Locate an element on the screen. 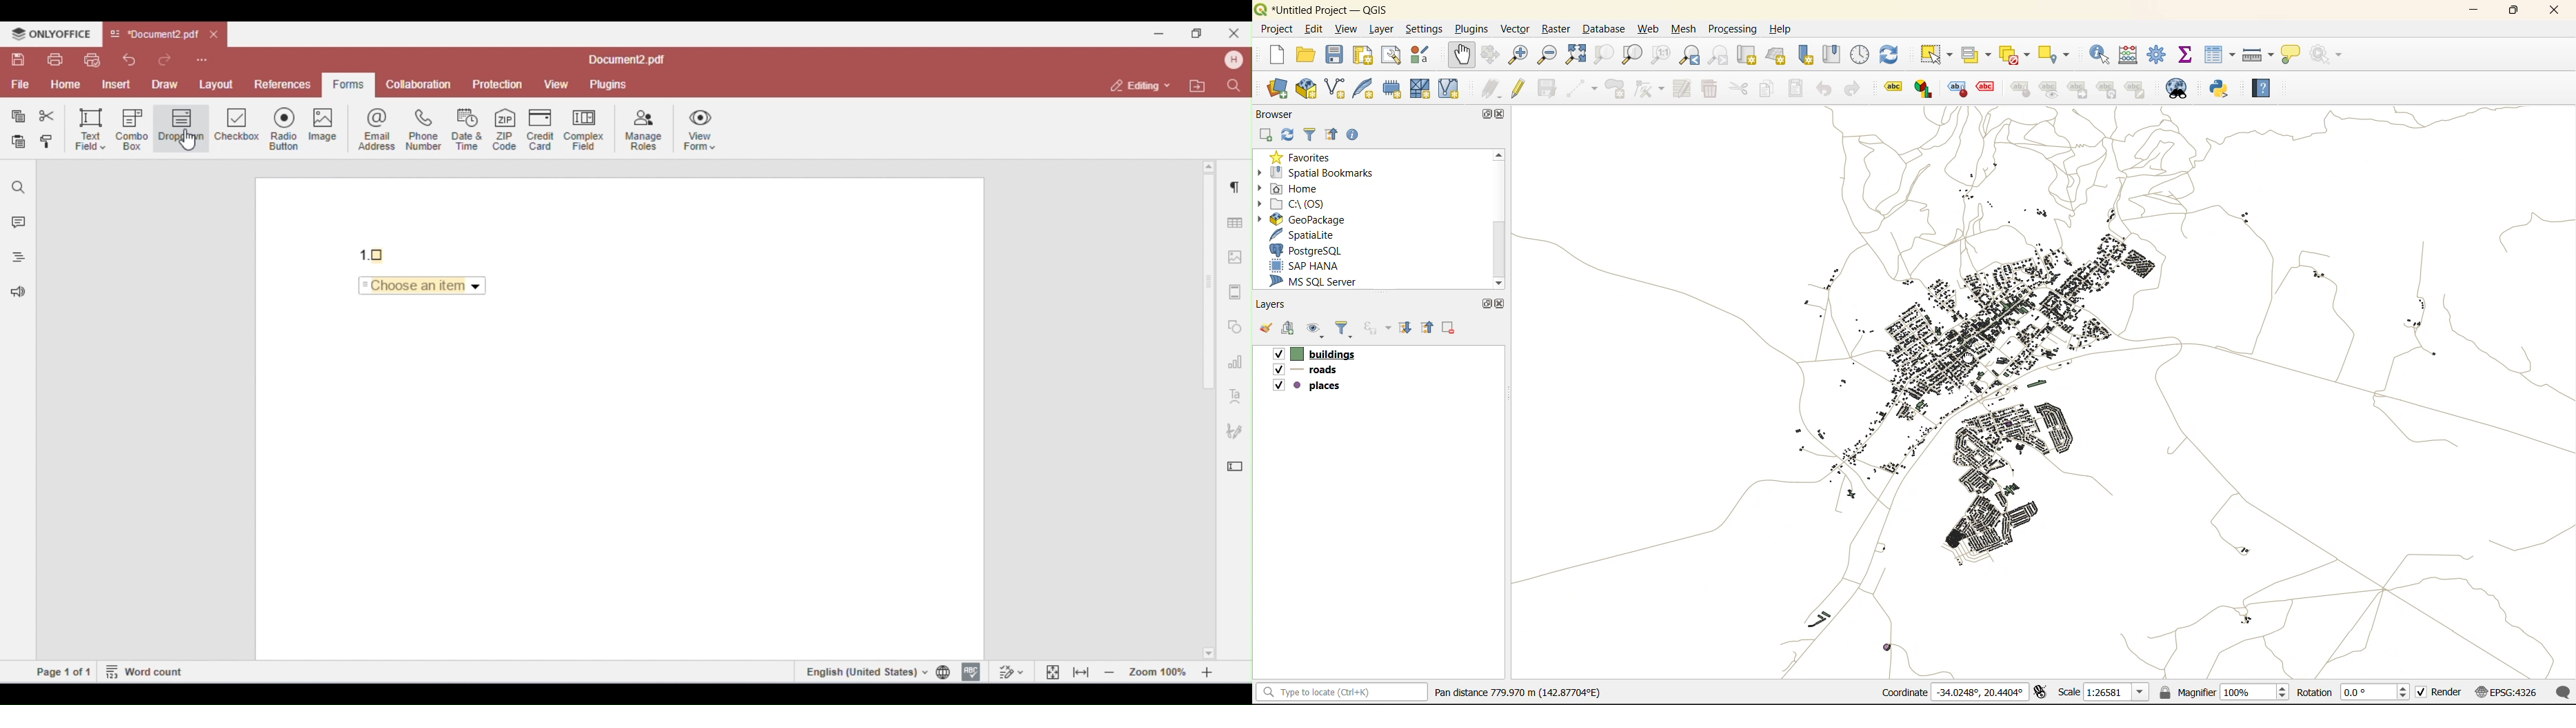 The image size is (2576, 728). scale is located at coordinates (2103, 694).